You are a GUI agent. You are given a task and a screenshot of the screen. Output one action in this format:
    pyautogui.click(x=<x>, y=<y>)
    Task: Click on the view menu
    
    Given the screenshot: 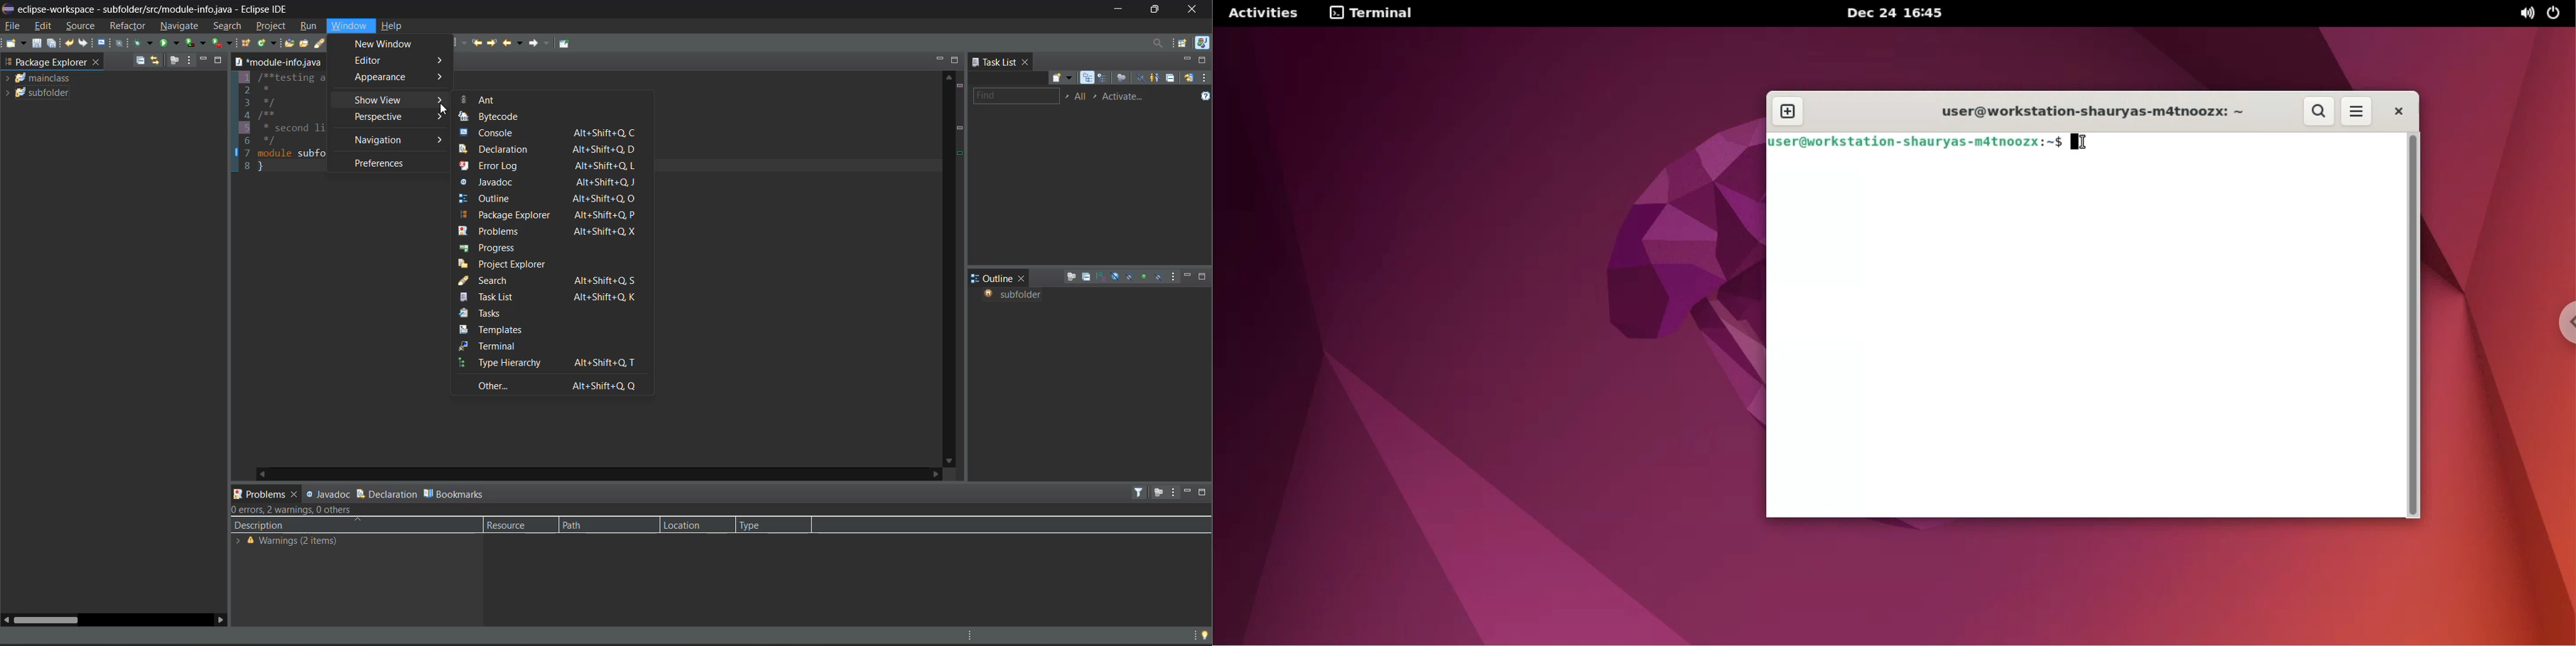 What is the action you would take?
    pyautogui.click(x=1173, y=491)
    